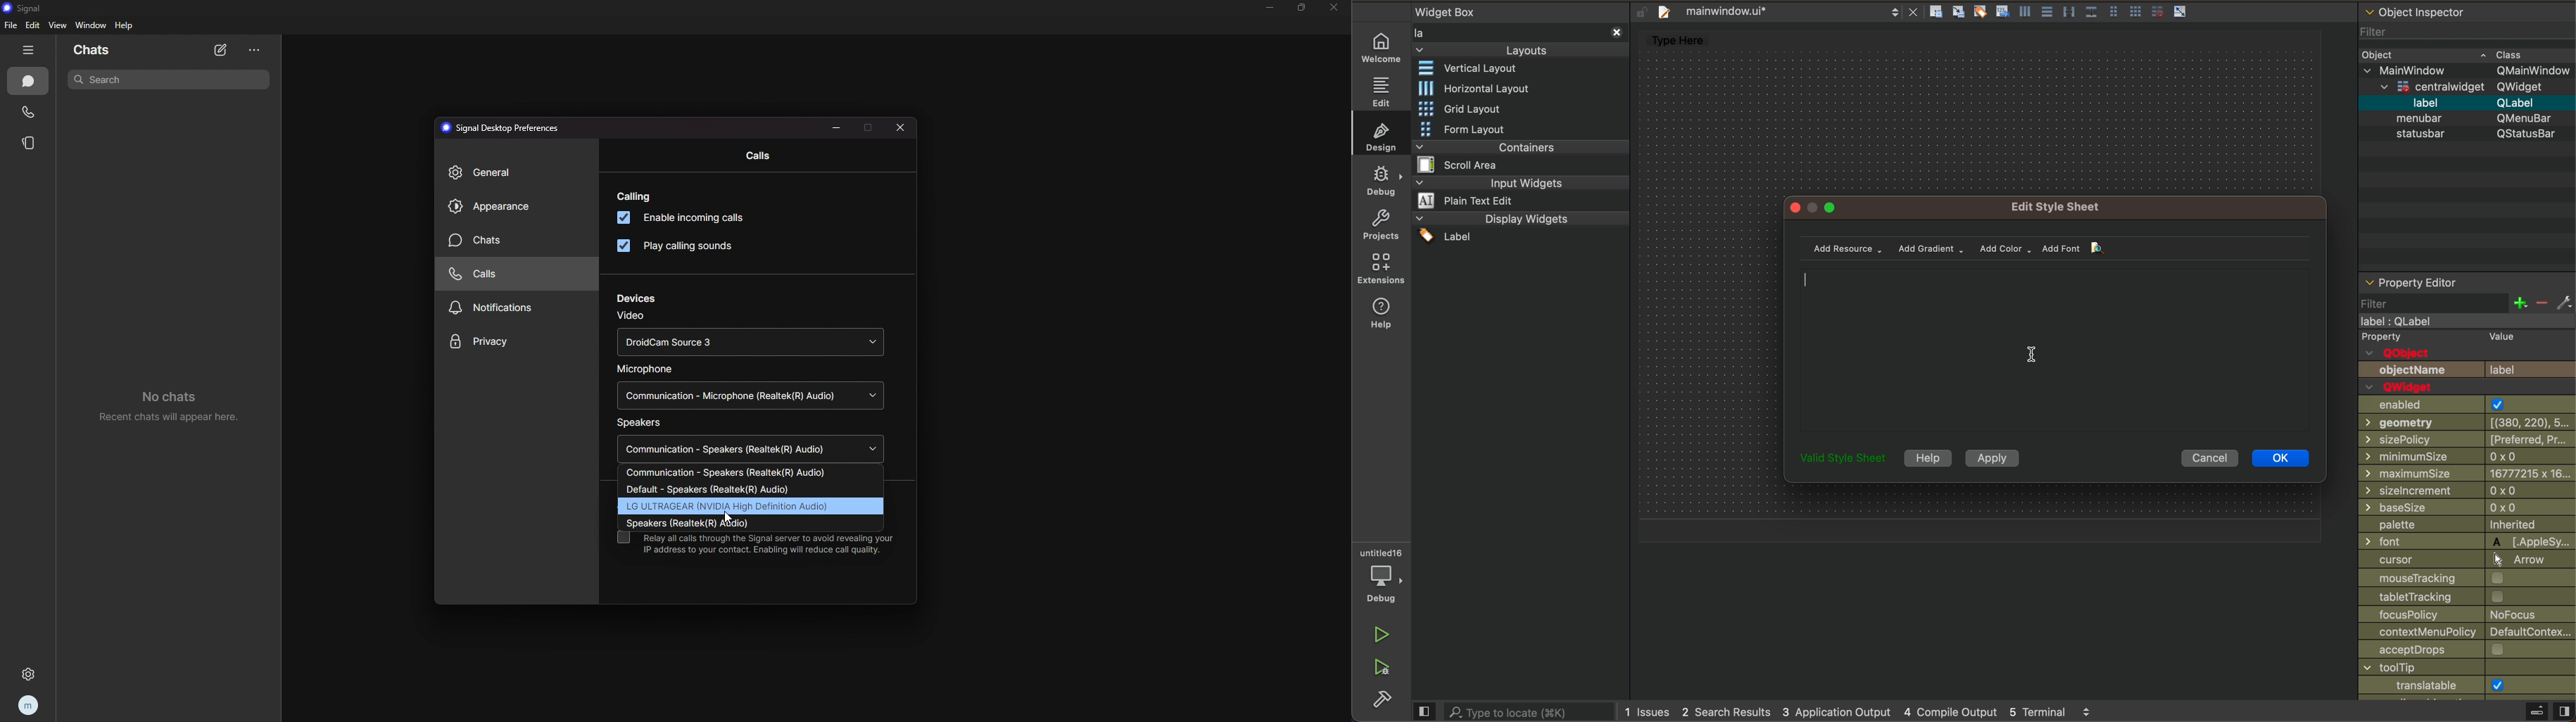 The image size is (2576, 728). Describe the element at coordinates (647, 370) in the screenshot. I see `microphone` at that location.